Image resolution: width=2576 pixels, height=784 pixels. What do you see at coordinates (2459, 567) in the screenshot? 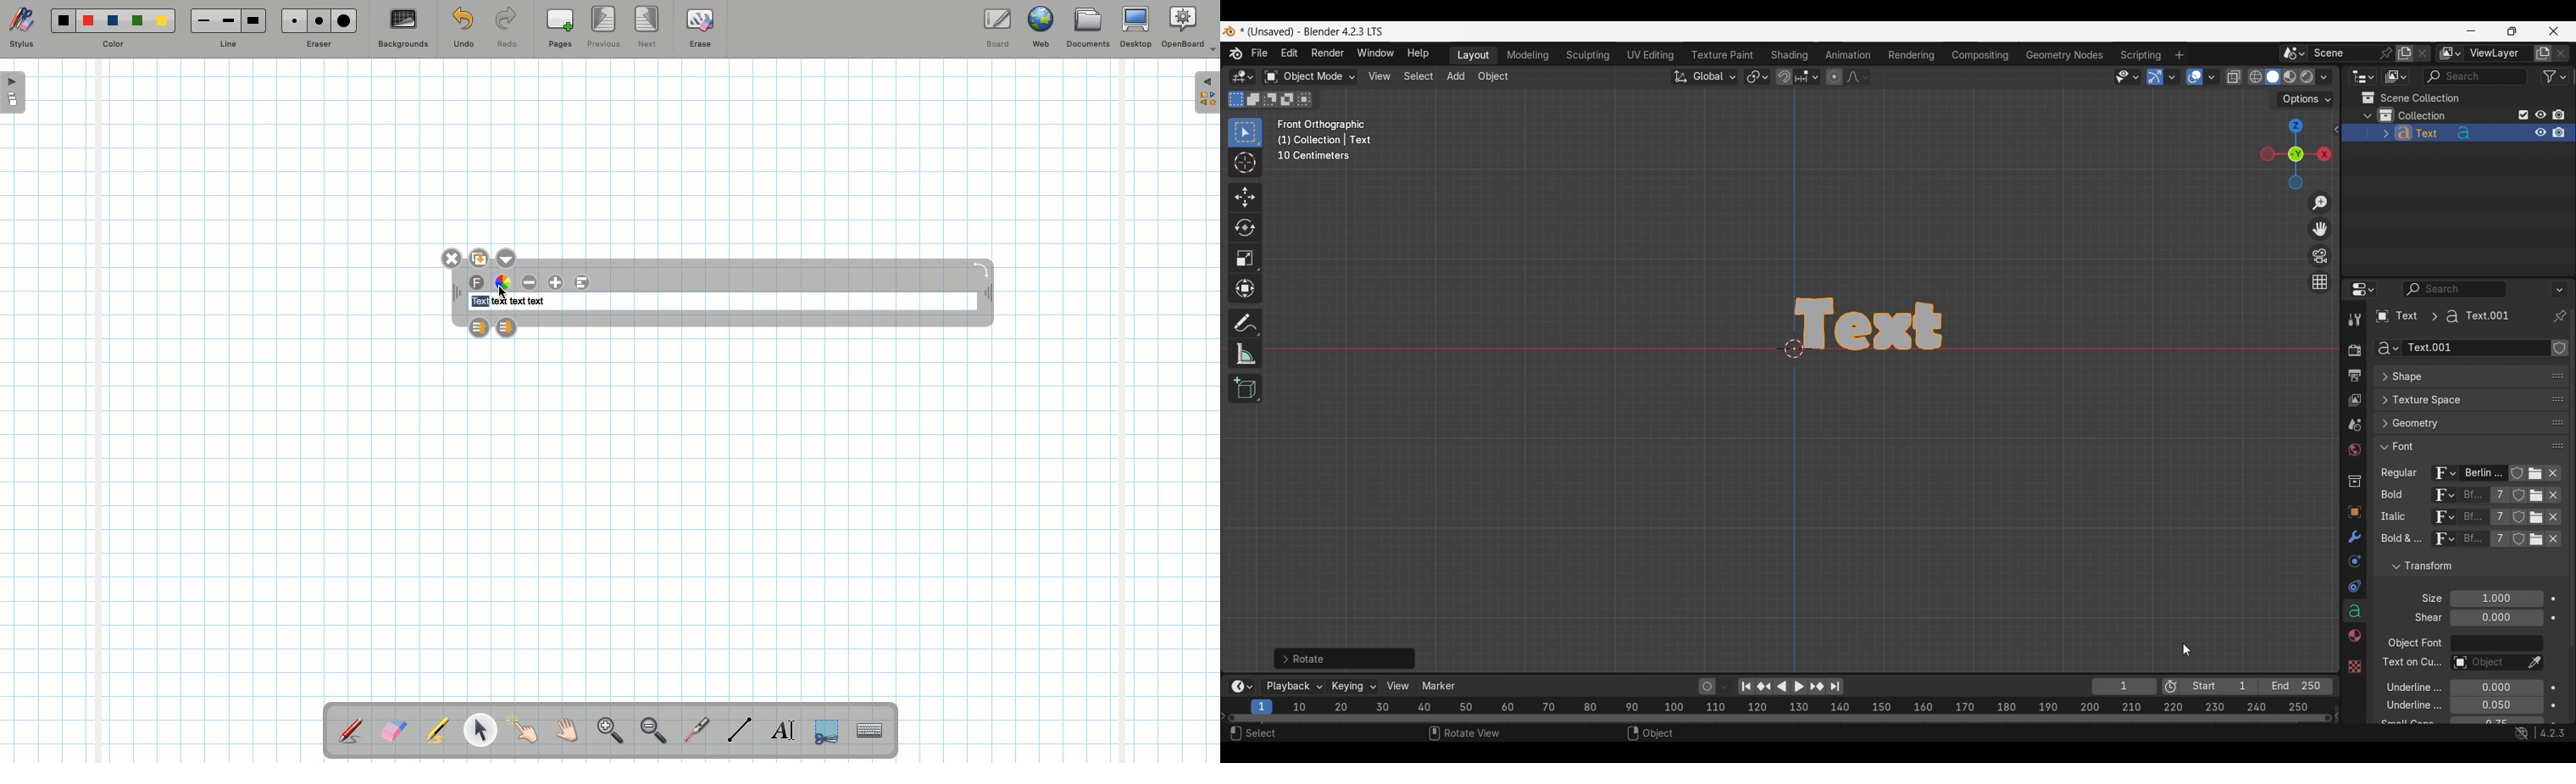
I see `Click to collapse Transform` at bounding box center [2459, 567].